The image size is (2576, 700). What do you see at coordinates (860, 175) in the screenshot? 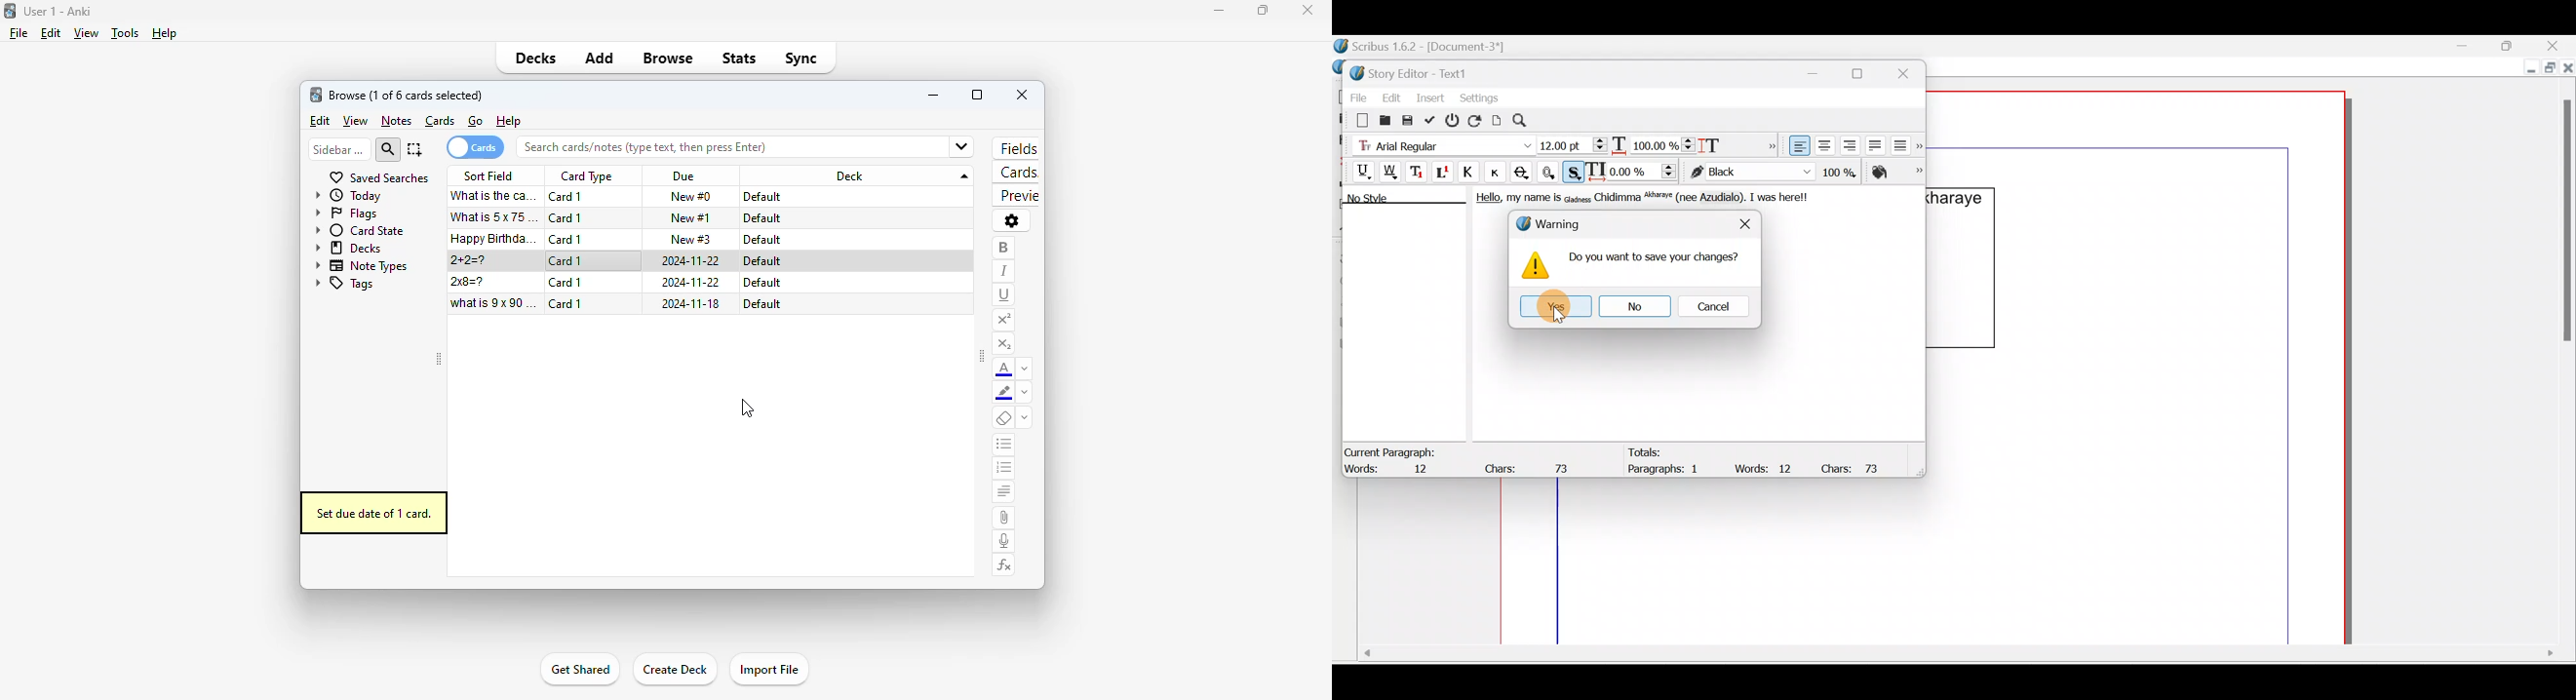
I see `deck` at bounding box center [860, 175].